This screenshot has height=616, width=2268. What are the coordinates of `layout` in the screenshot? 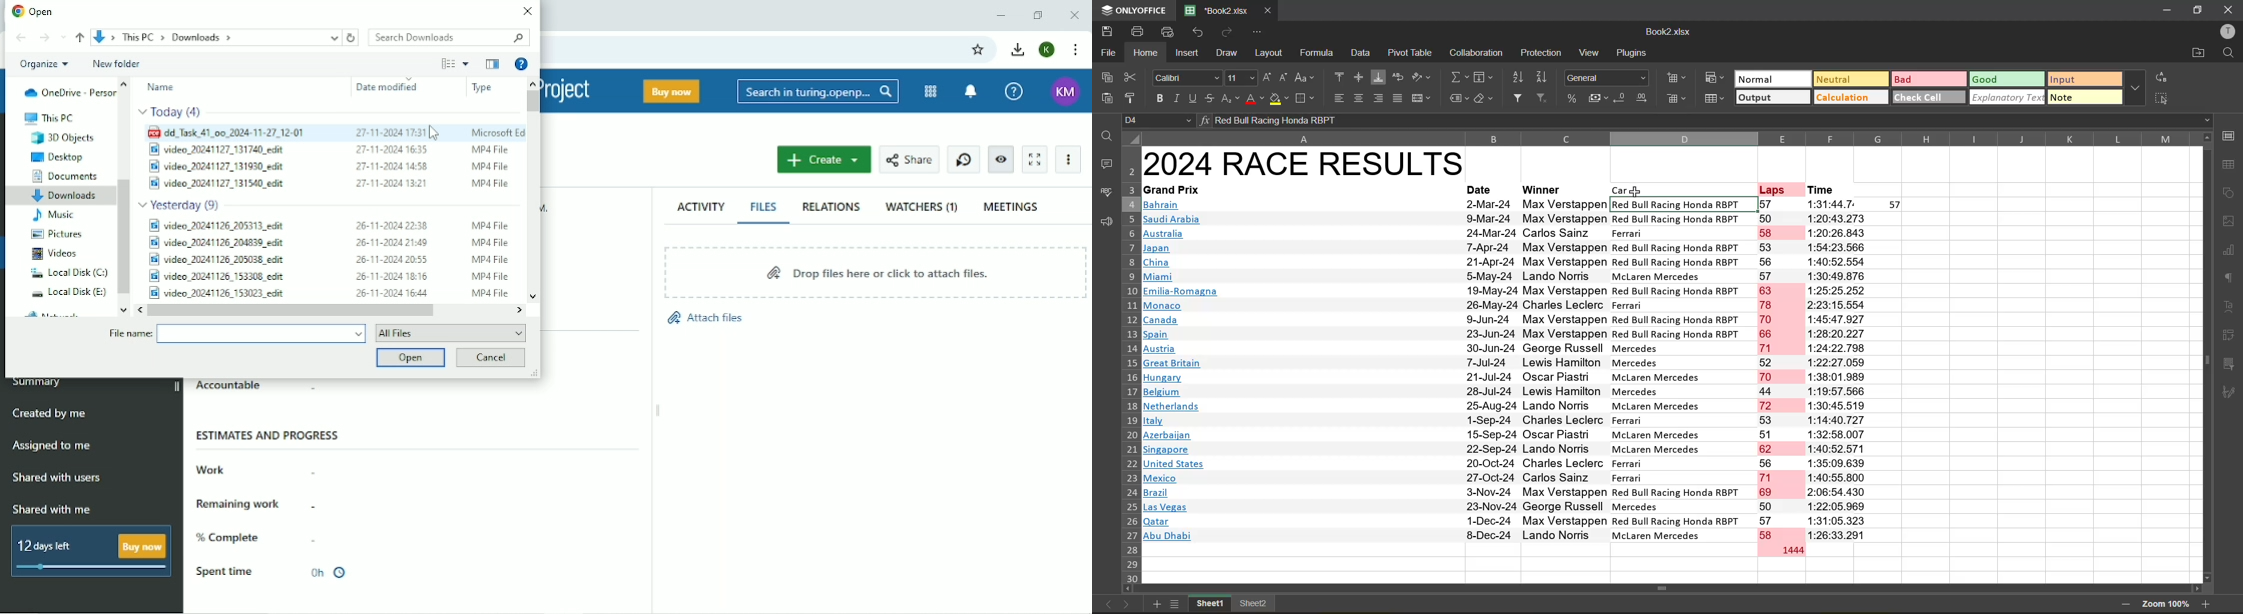 It's located at (1267, 53).